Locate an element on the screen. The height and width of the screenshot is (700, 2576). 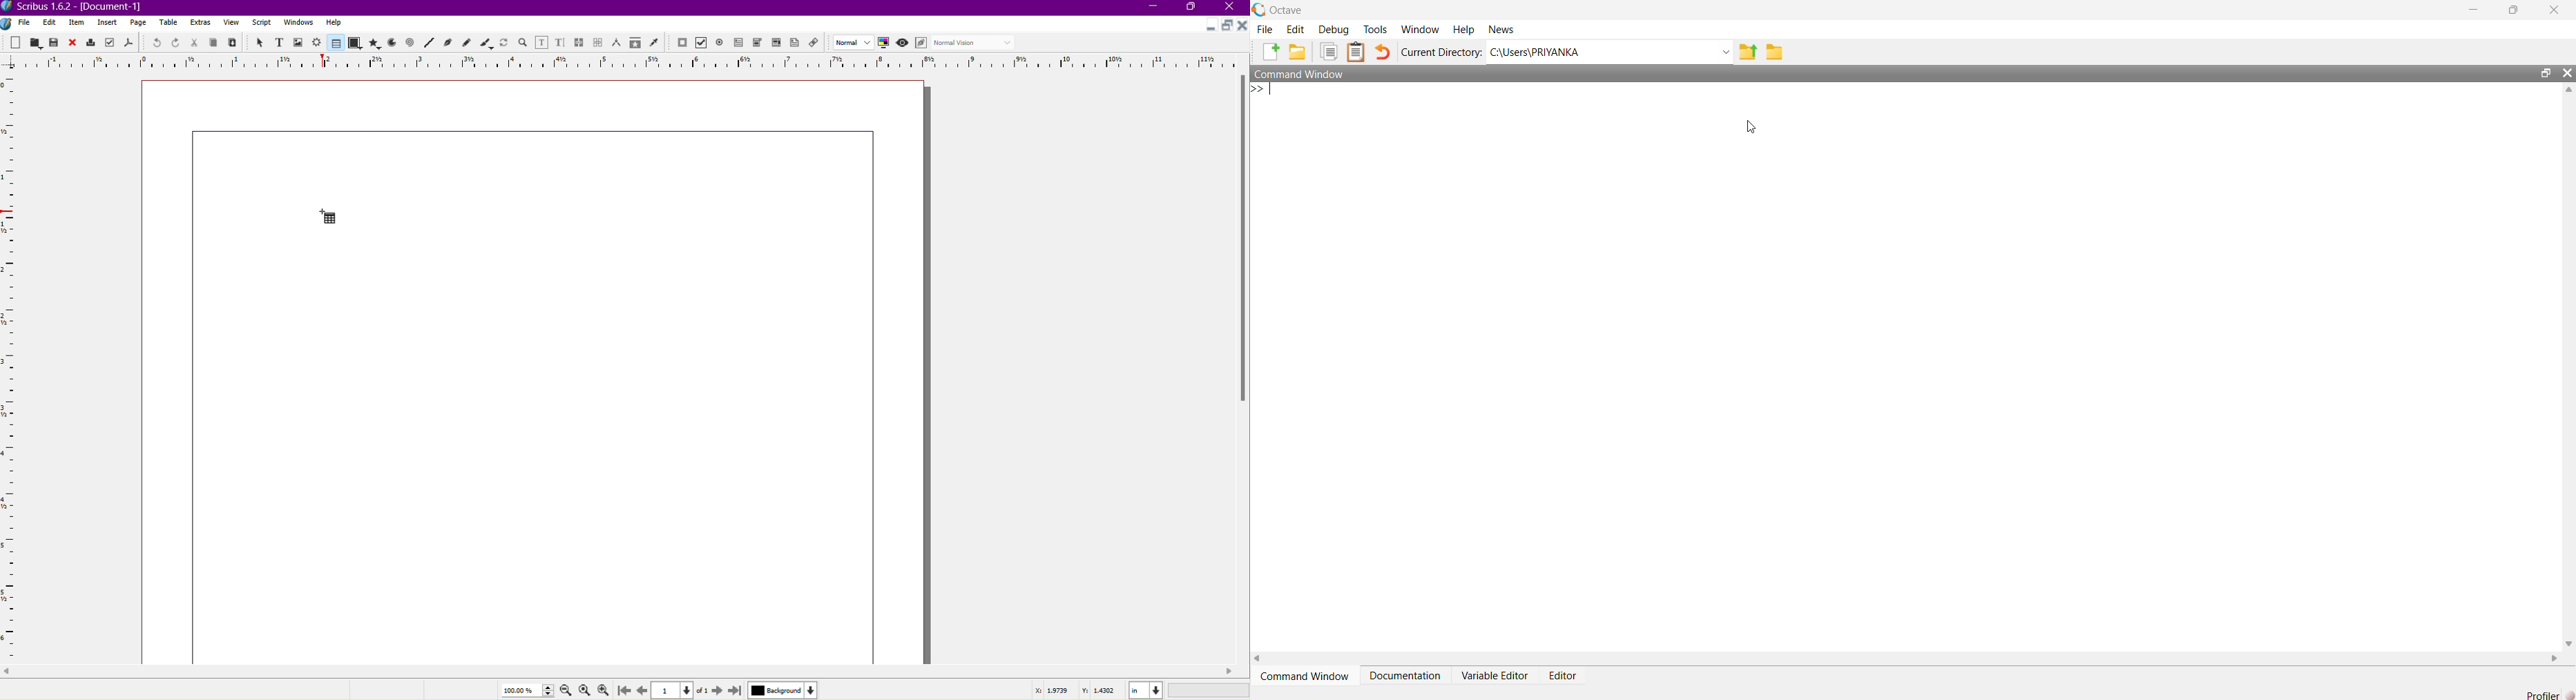
Zoom Out is located at coordinates (563, 690).